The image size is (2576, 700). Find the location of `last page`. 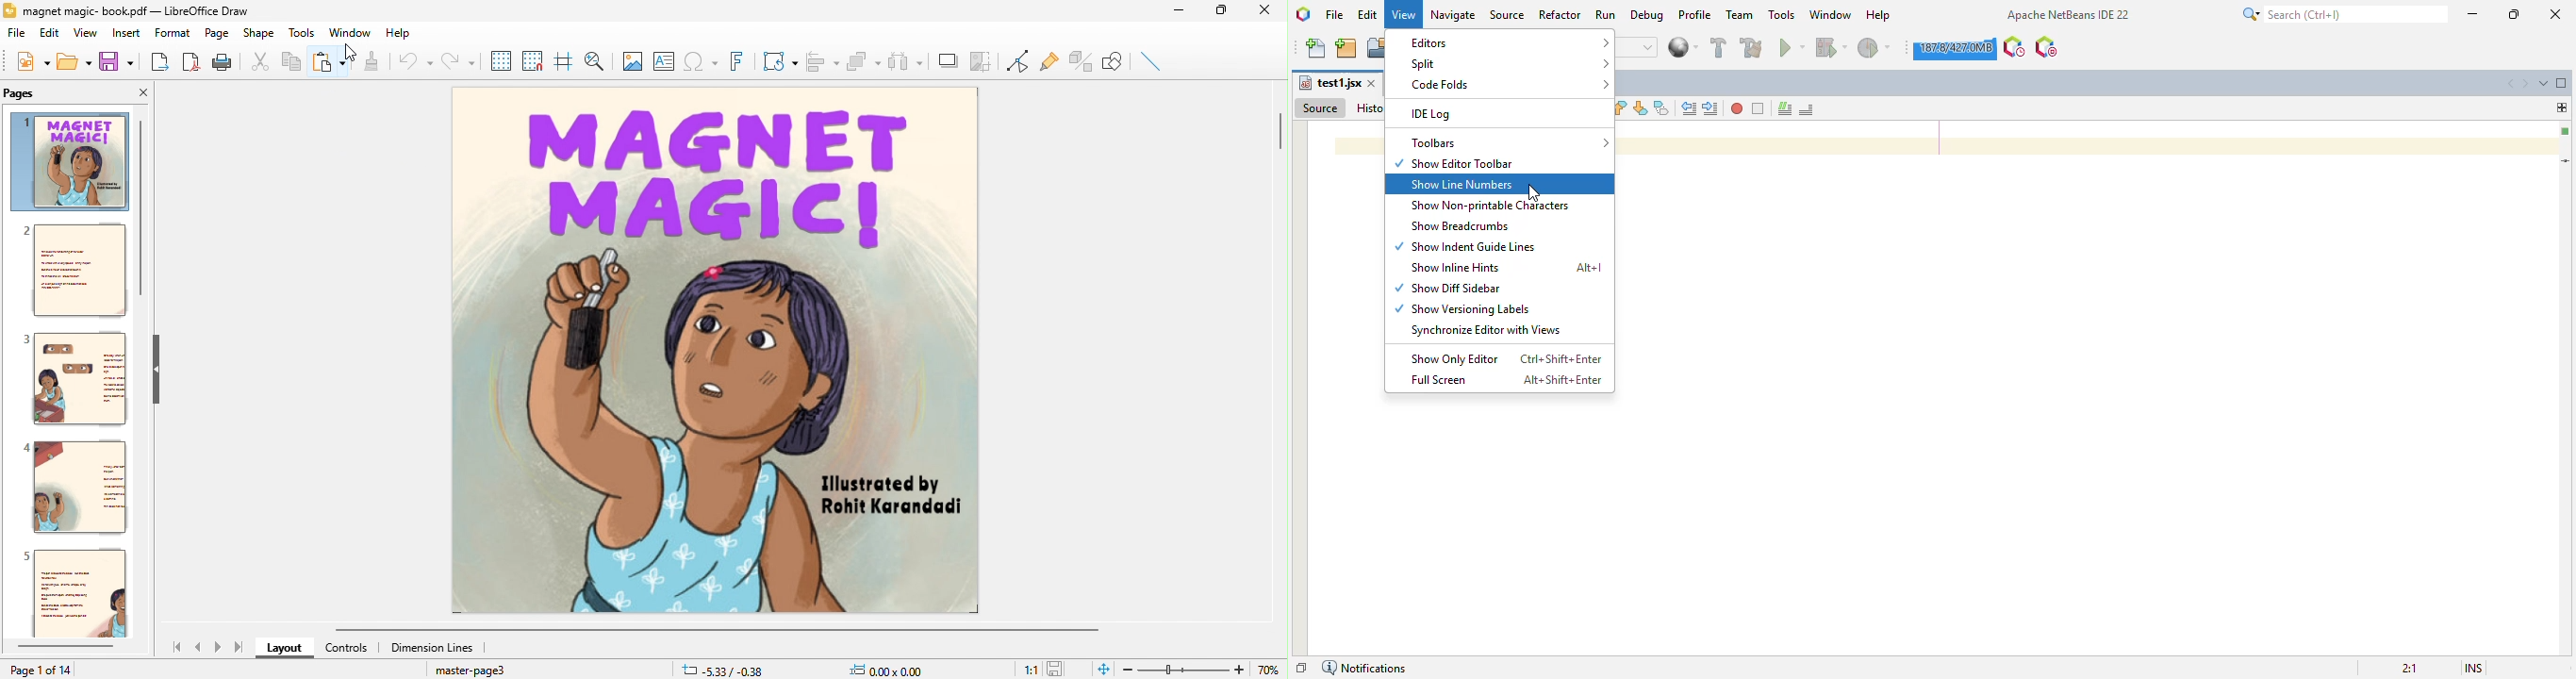

last page is located at coordinates (239, 650).